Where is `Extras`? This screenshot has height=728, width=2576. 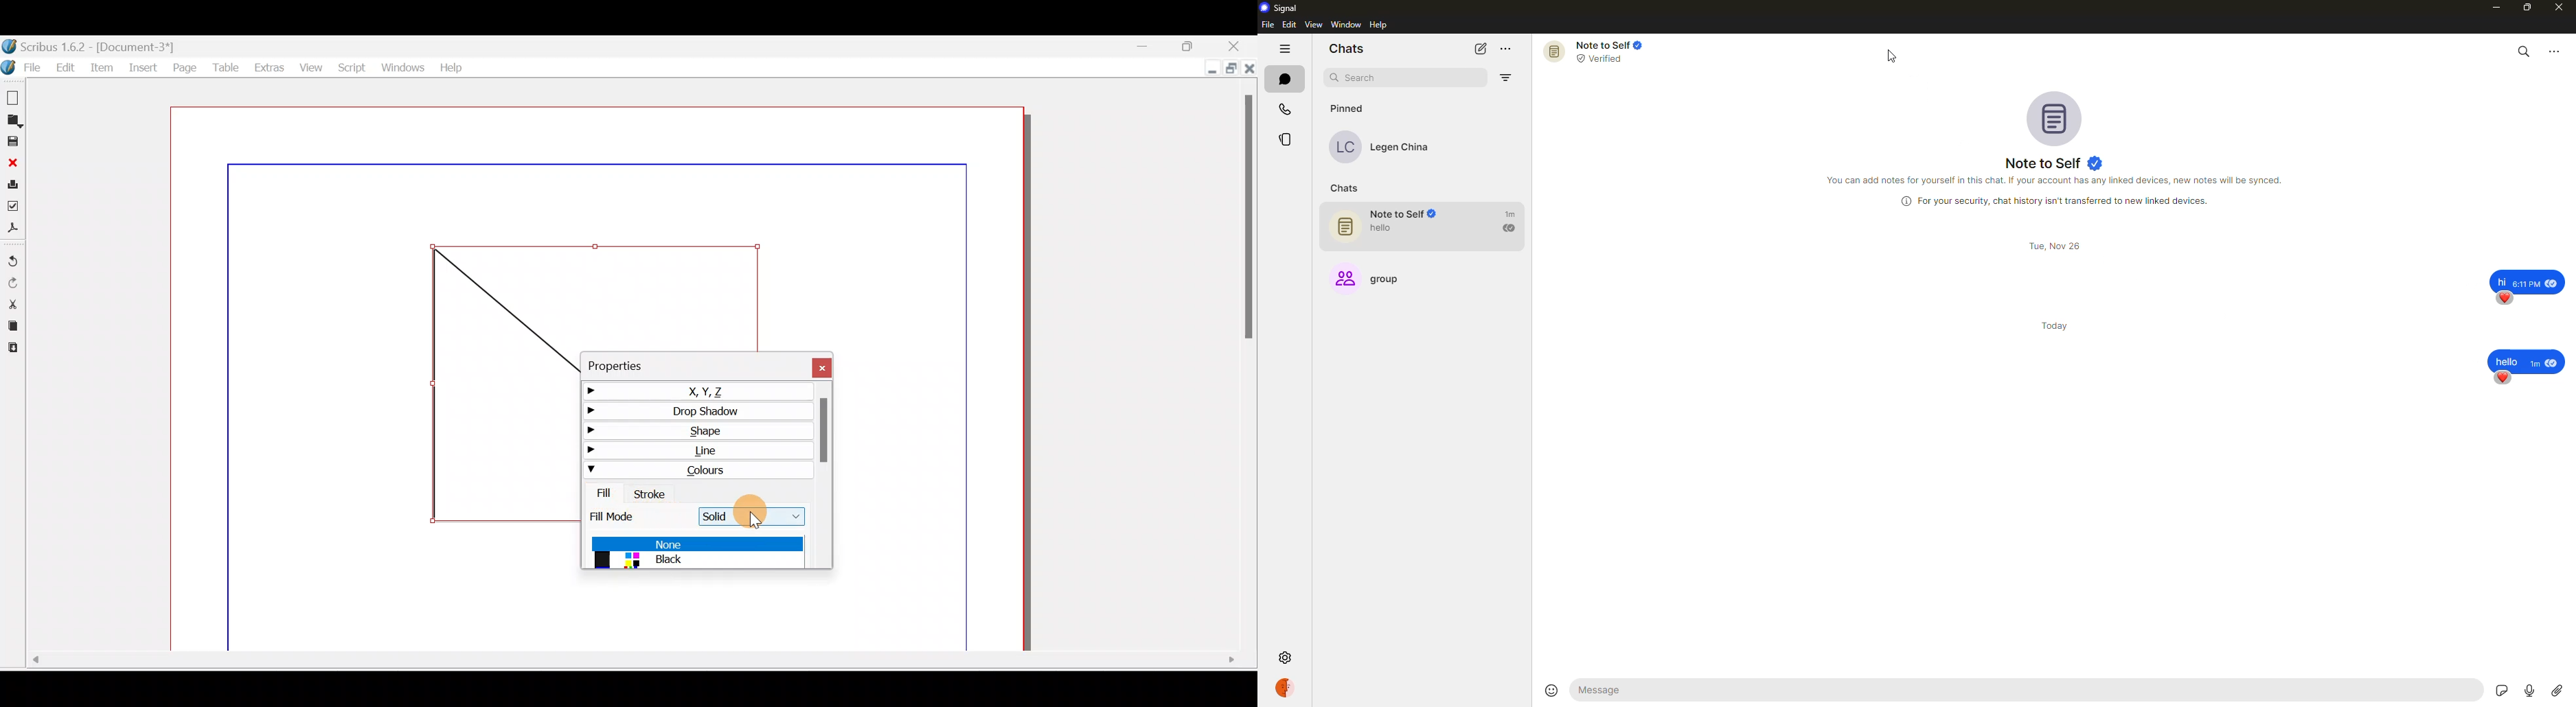
Extras is located at coordinates (266, 65).